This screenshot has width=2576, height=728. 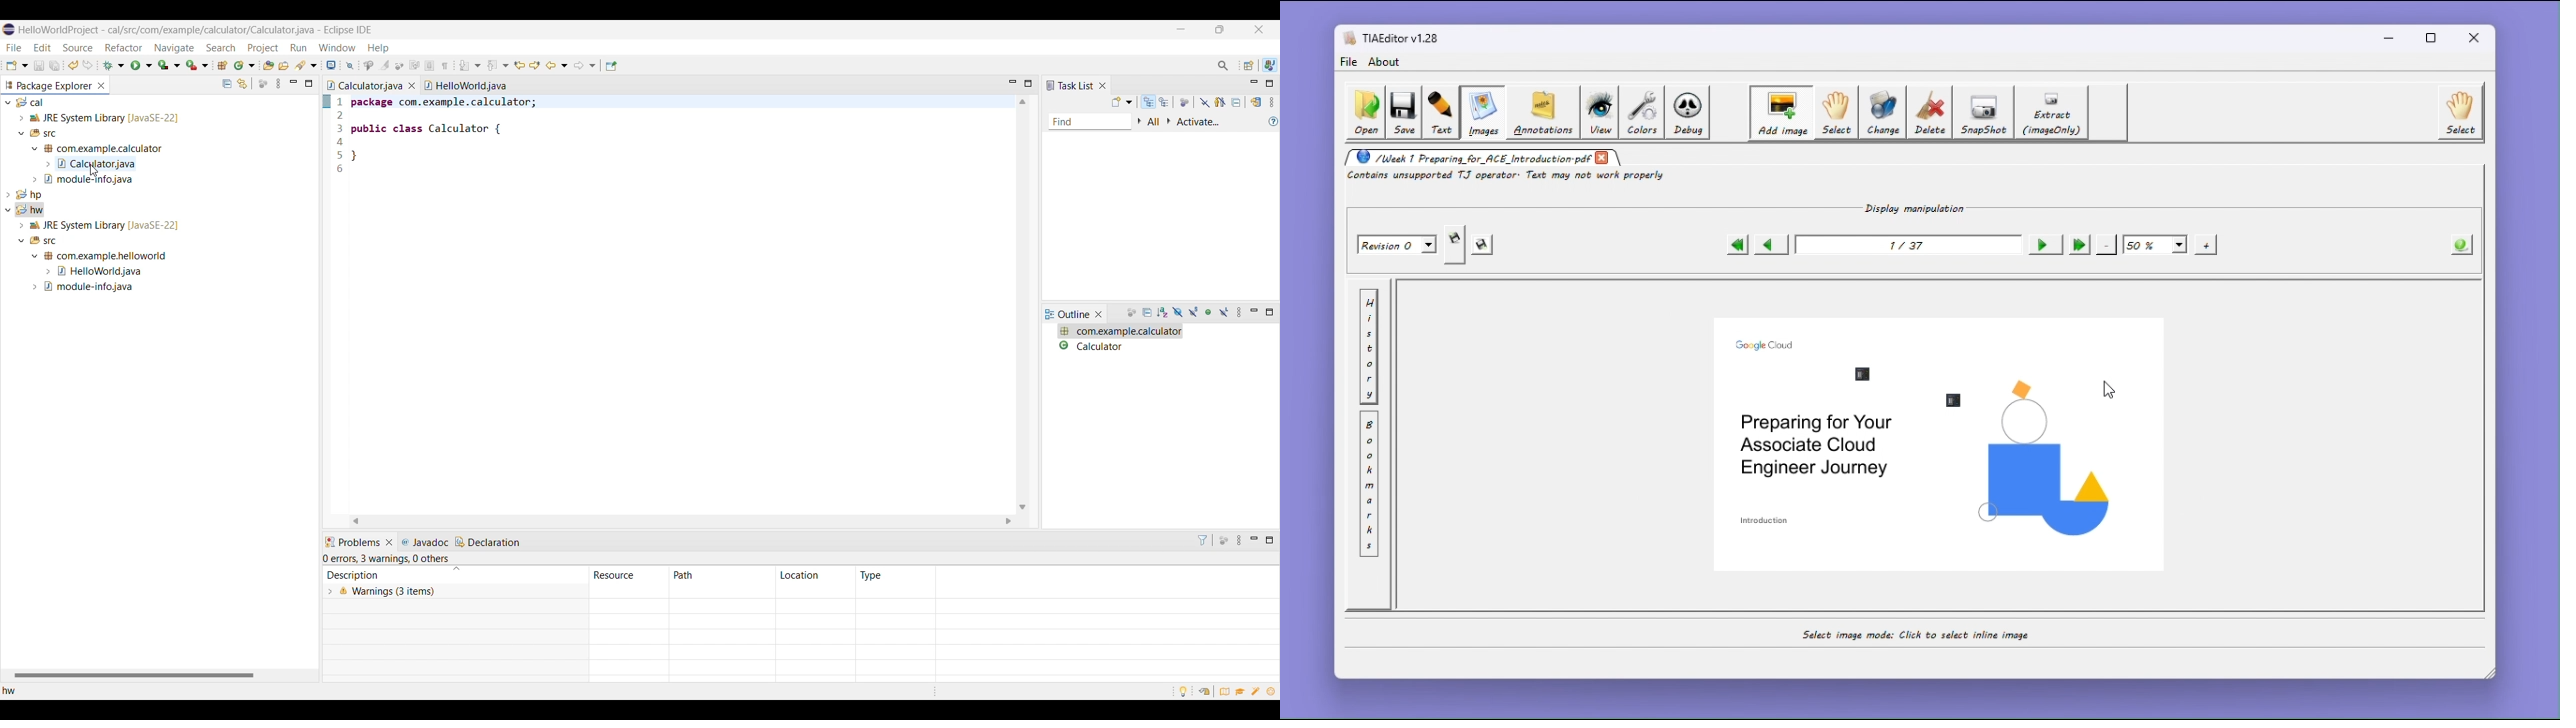 What do you see at coordinates (1255, 84) in the screenshot?
I see `Minimize` at bounding box center [1255, 84].